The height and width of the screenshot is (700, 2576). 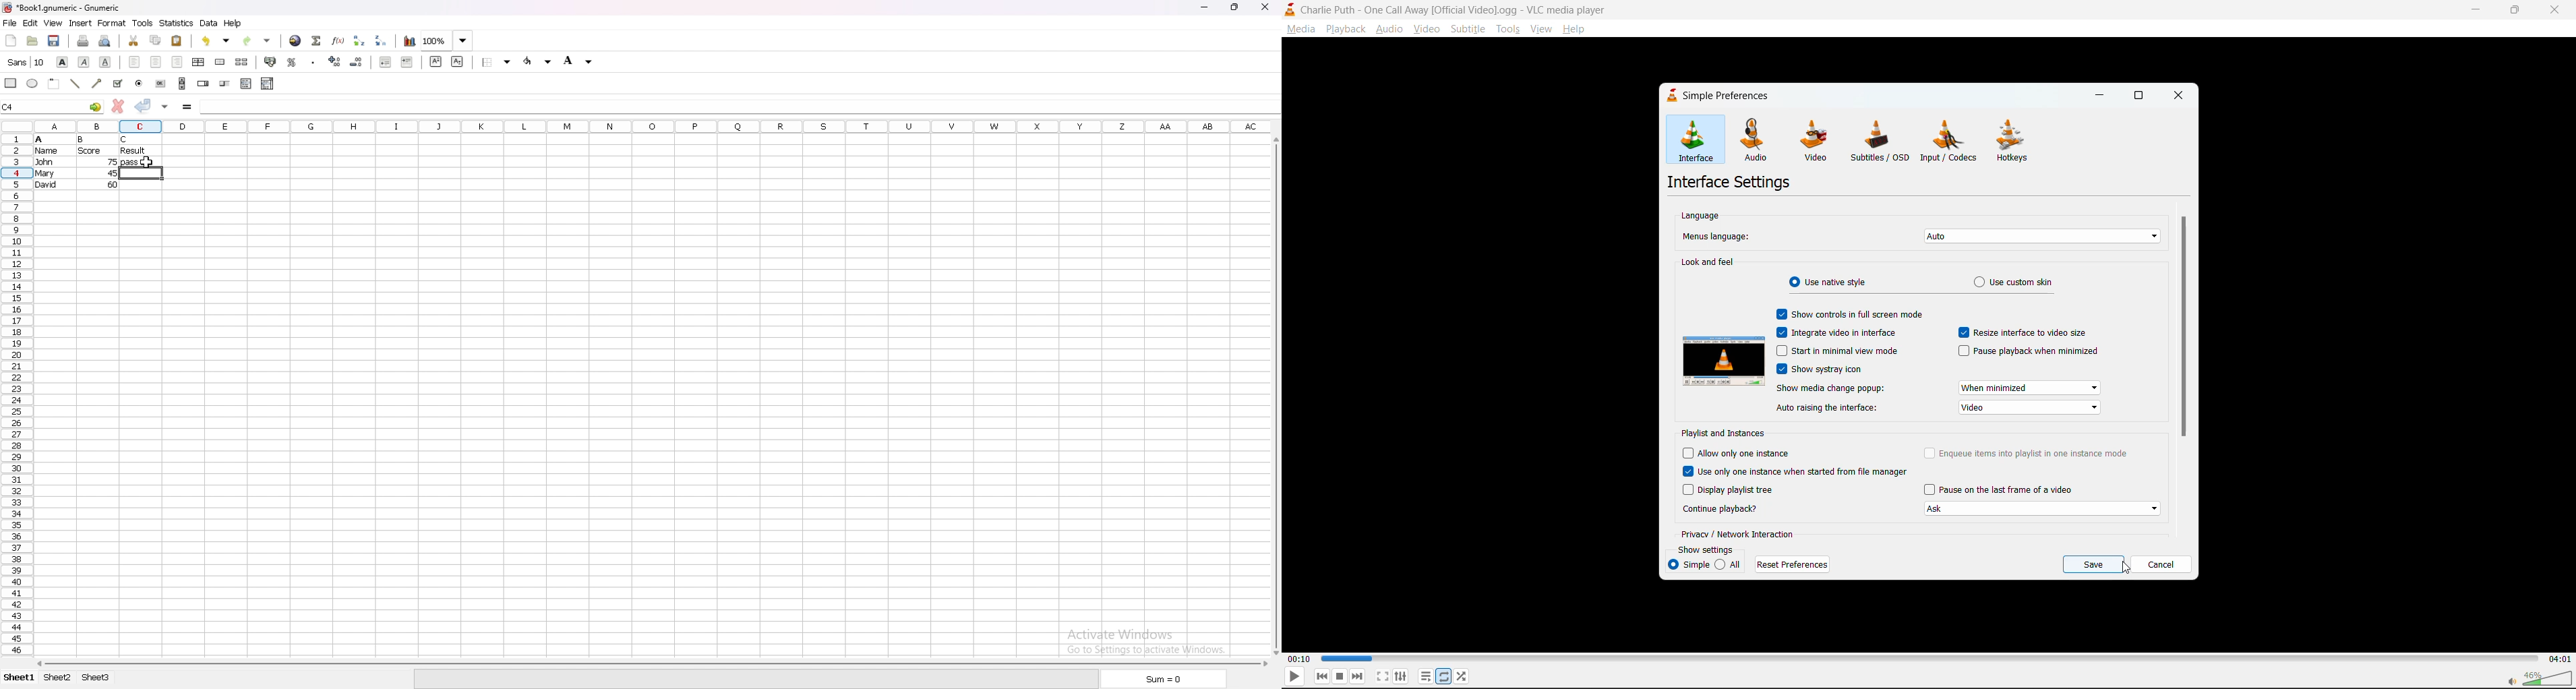 What do you see at coordinates (134, 41) in the screenshot?
I see `cut` at bounding box center [134, 41].